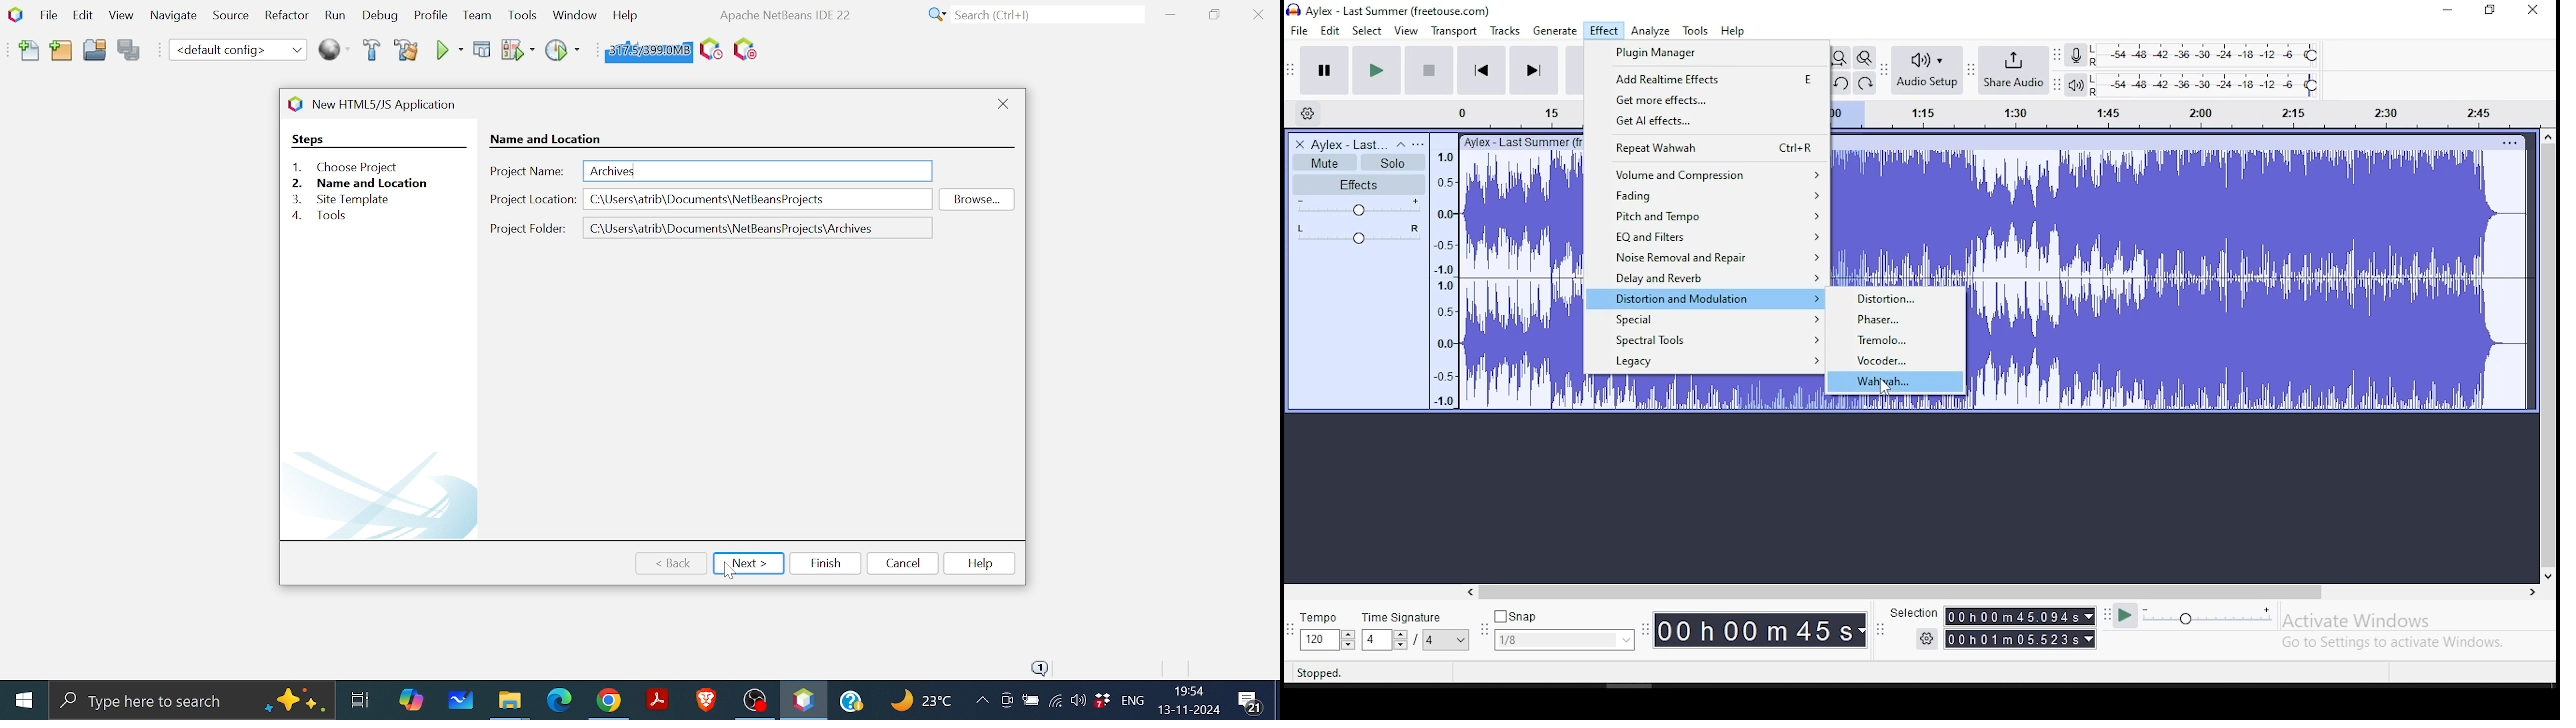 Image resolution: width=2576 pixels, height=728 pixels. What do you see at coordinates (524, 14) in the screenshot?
I see `Tools` at bounding box center [524, 14].